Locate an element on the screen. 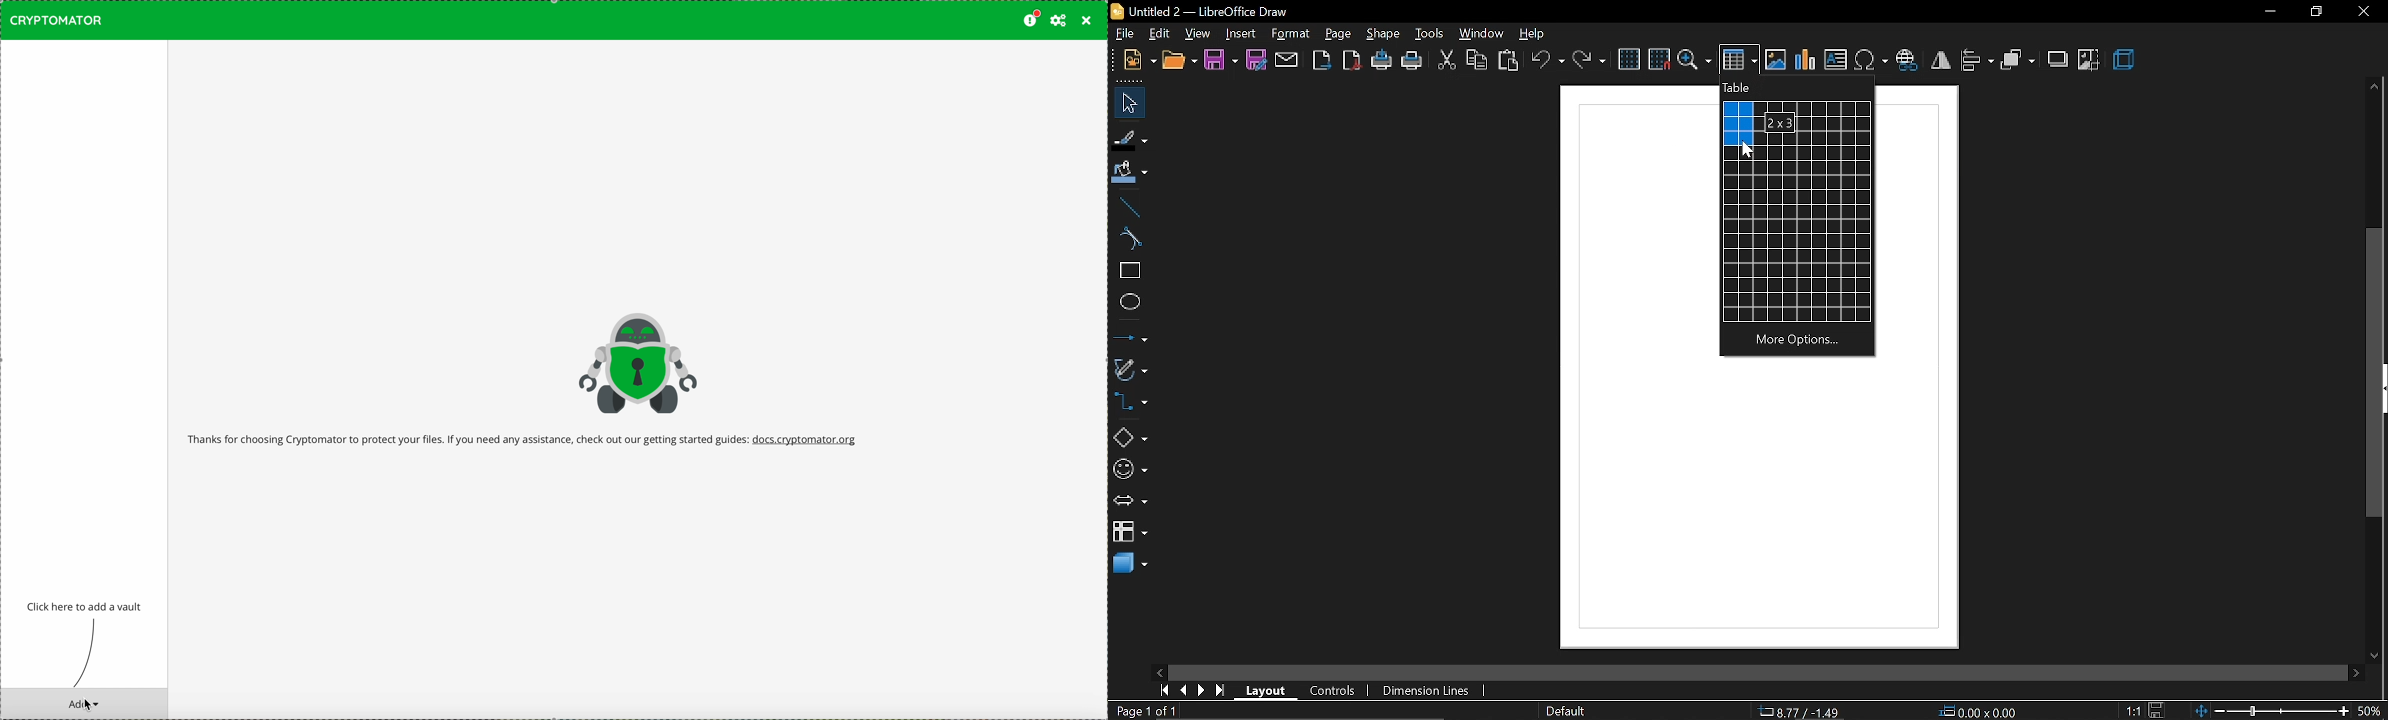 The image size is (2408, 728). next page is located at coordinates (1205, 690).